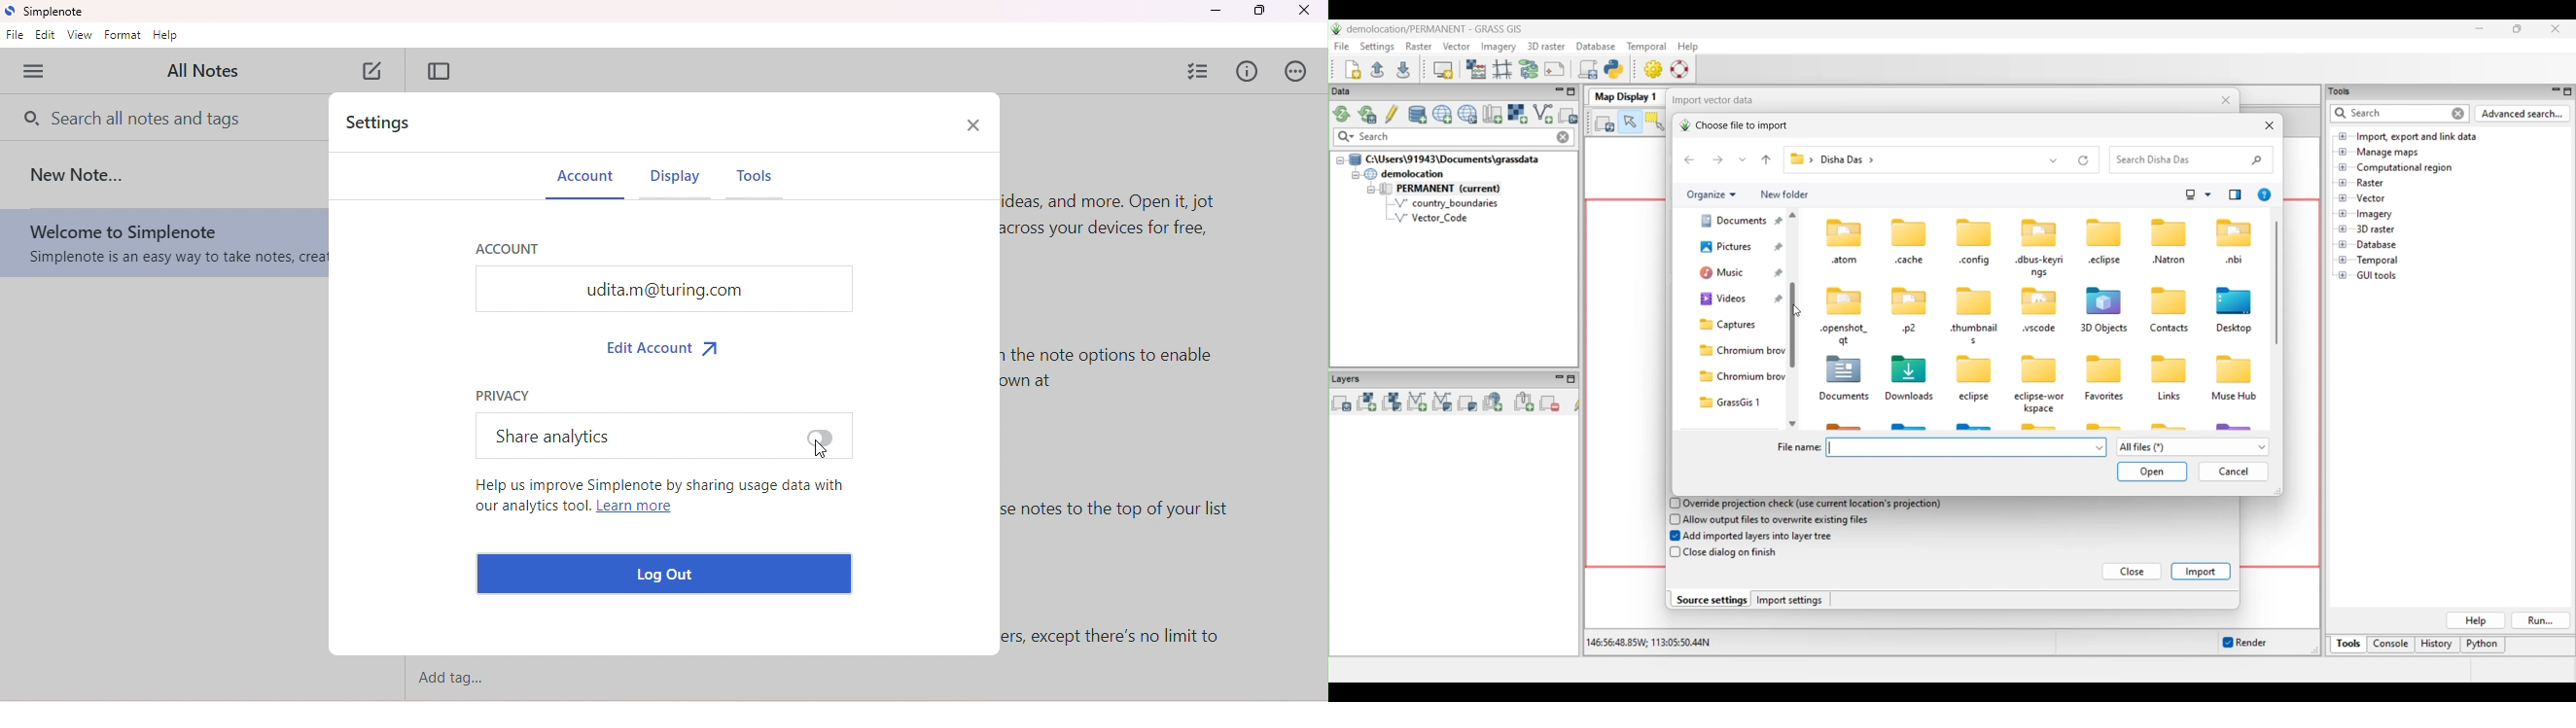 This screenshot has width=2576, height=728. Describe the element at coordinates (1215, 11) in the screenshot. I see `minimize ` at that location.